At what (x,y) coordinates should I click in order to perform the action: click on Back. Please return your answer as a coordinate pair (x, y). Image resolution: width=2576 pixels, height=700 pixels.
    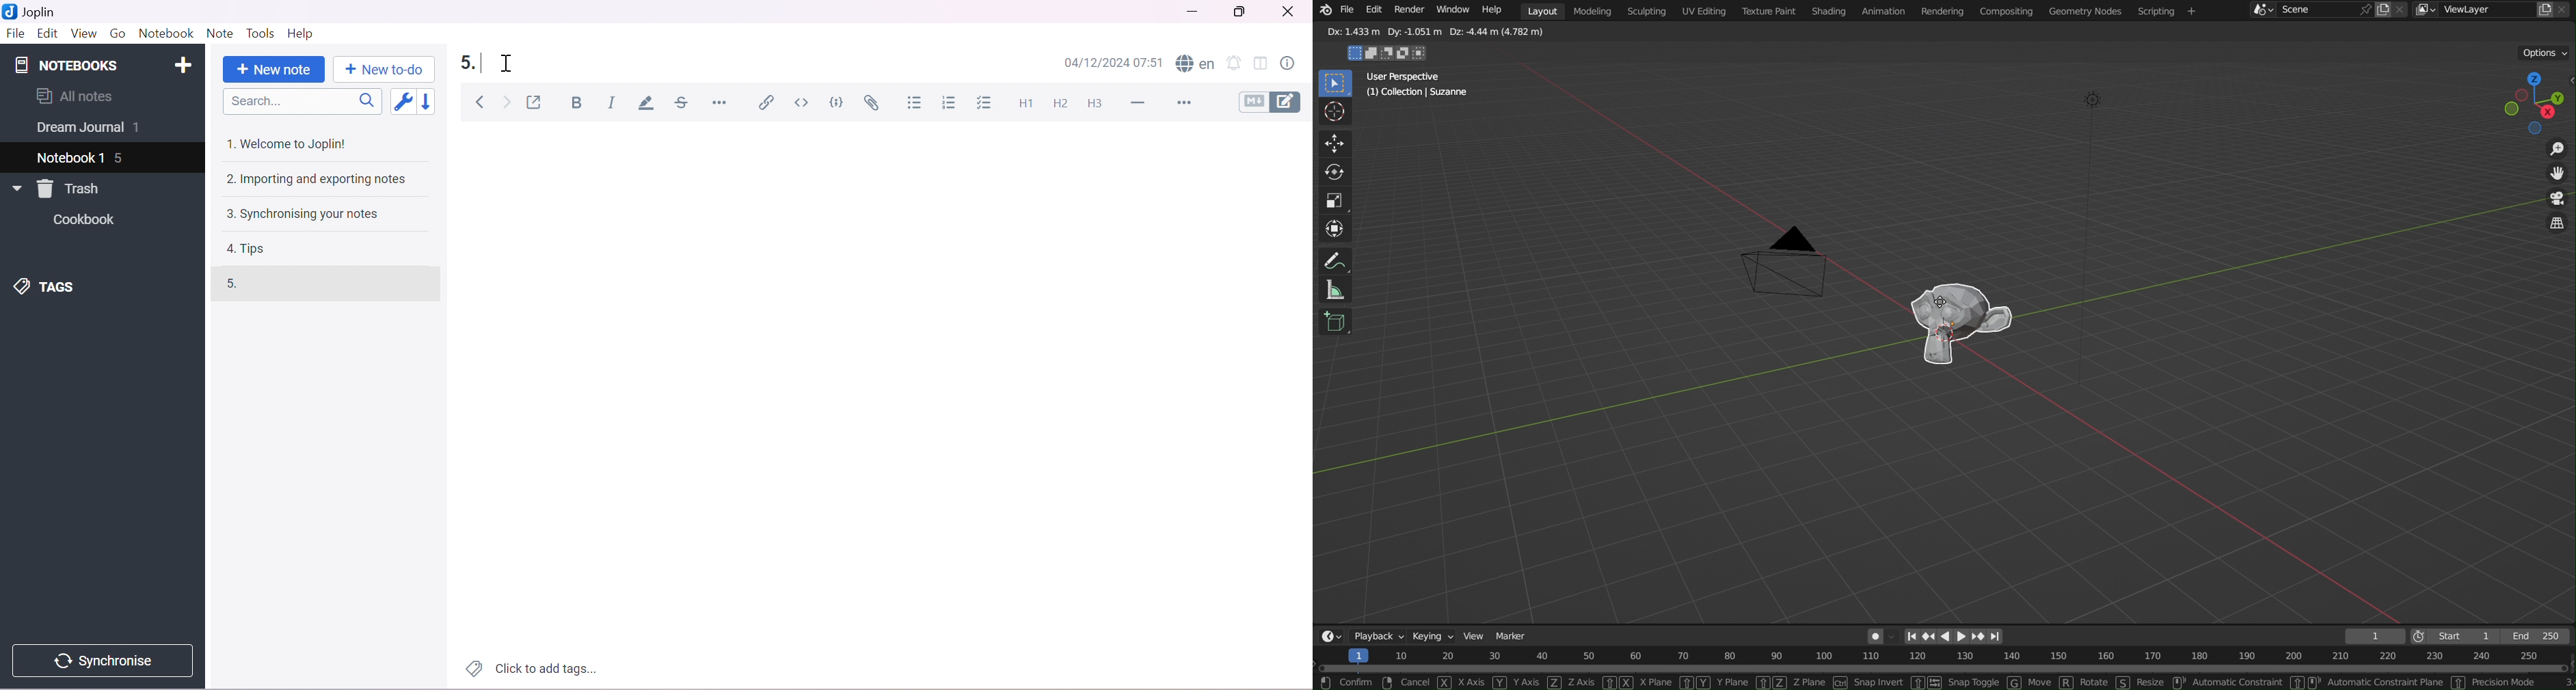
    Looking at the image, I should click on (482, 102).